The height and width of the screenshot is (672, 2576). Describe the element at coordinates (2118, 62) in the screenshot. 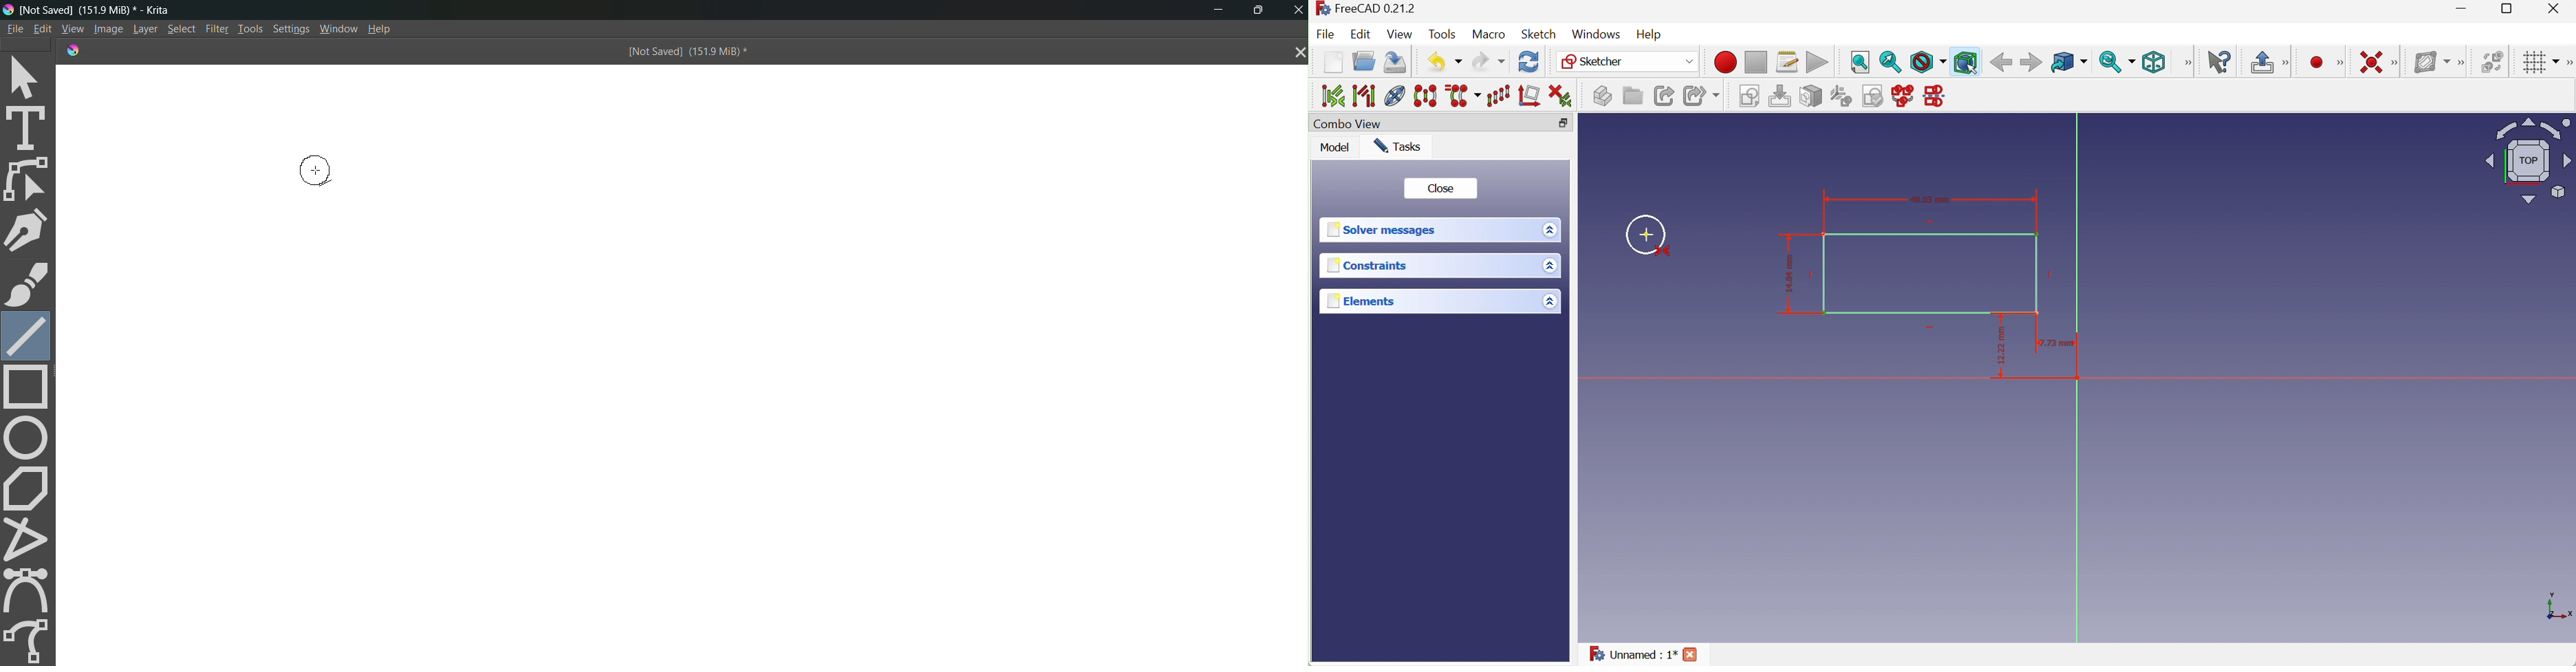

I see `Sync view` at that location.